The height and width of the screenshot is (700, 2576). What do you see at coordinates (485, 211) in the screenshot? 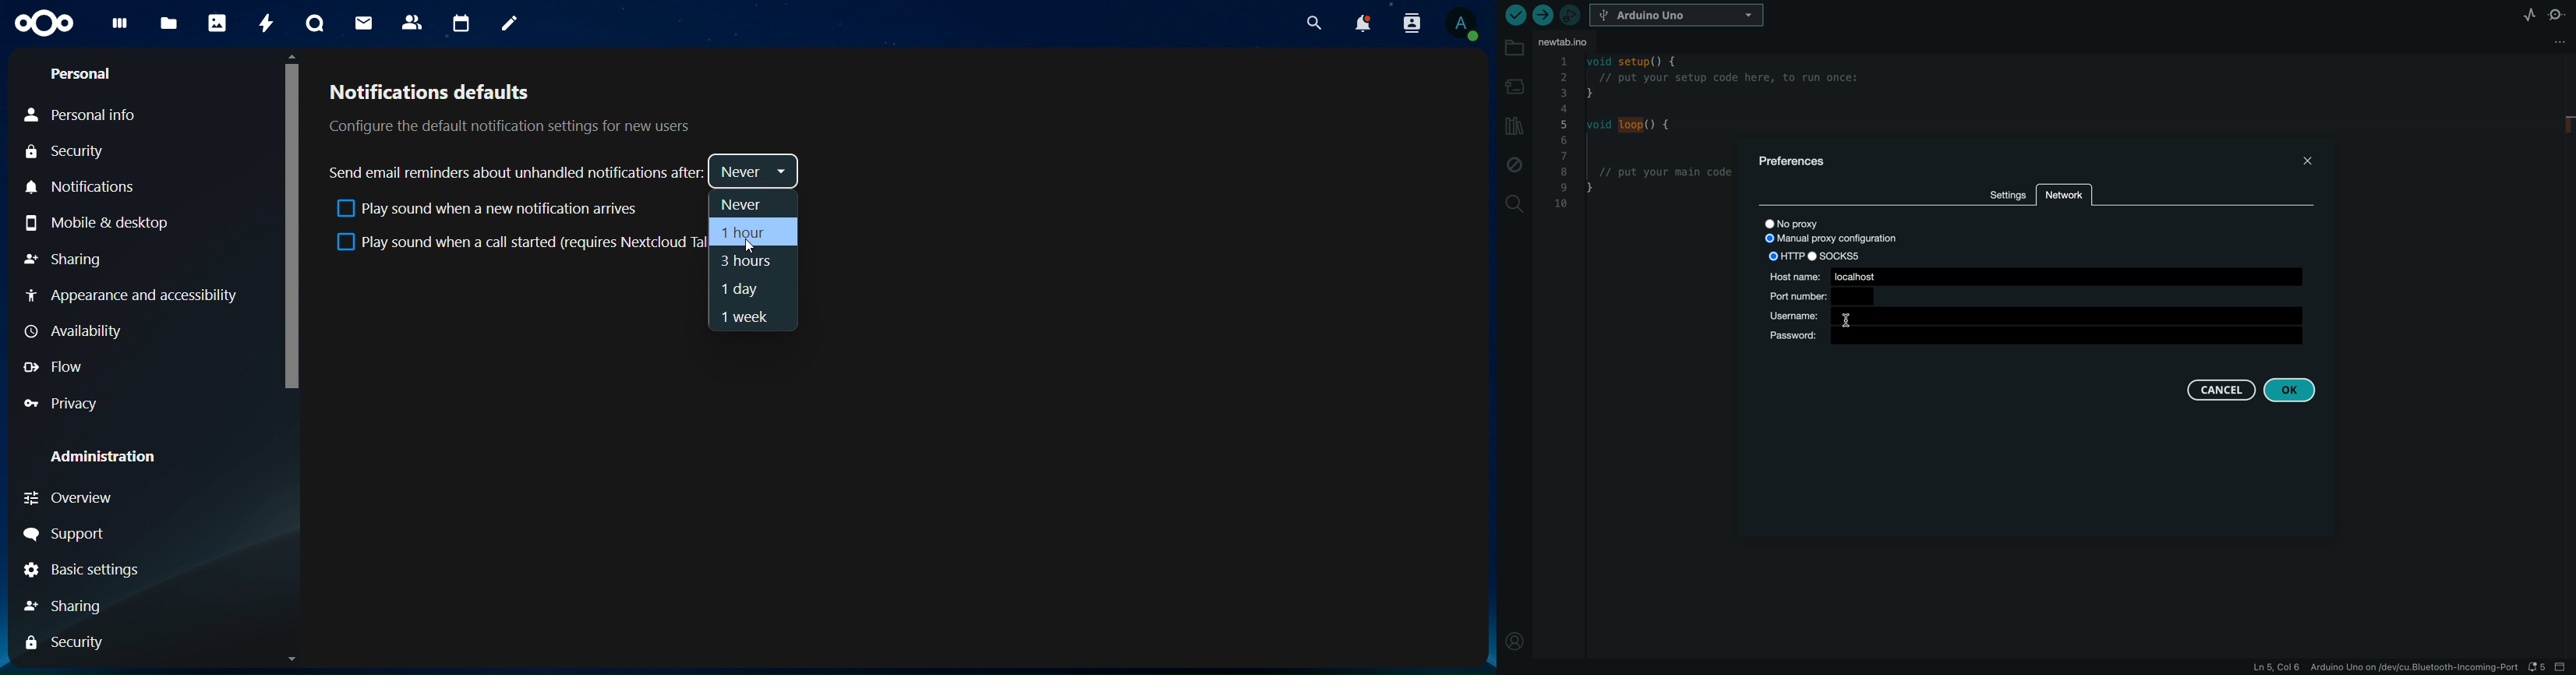
I see `play sound when a new notification arrives` at bounding box center [485, 211].